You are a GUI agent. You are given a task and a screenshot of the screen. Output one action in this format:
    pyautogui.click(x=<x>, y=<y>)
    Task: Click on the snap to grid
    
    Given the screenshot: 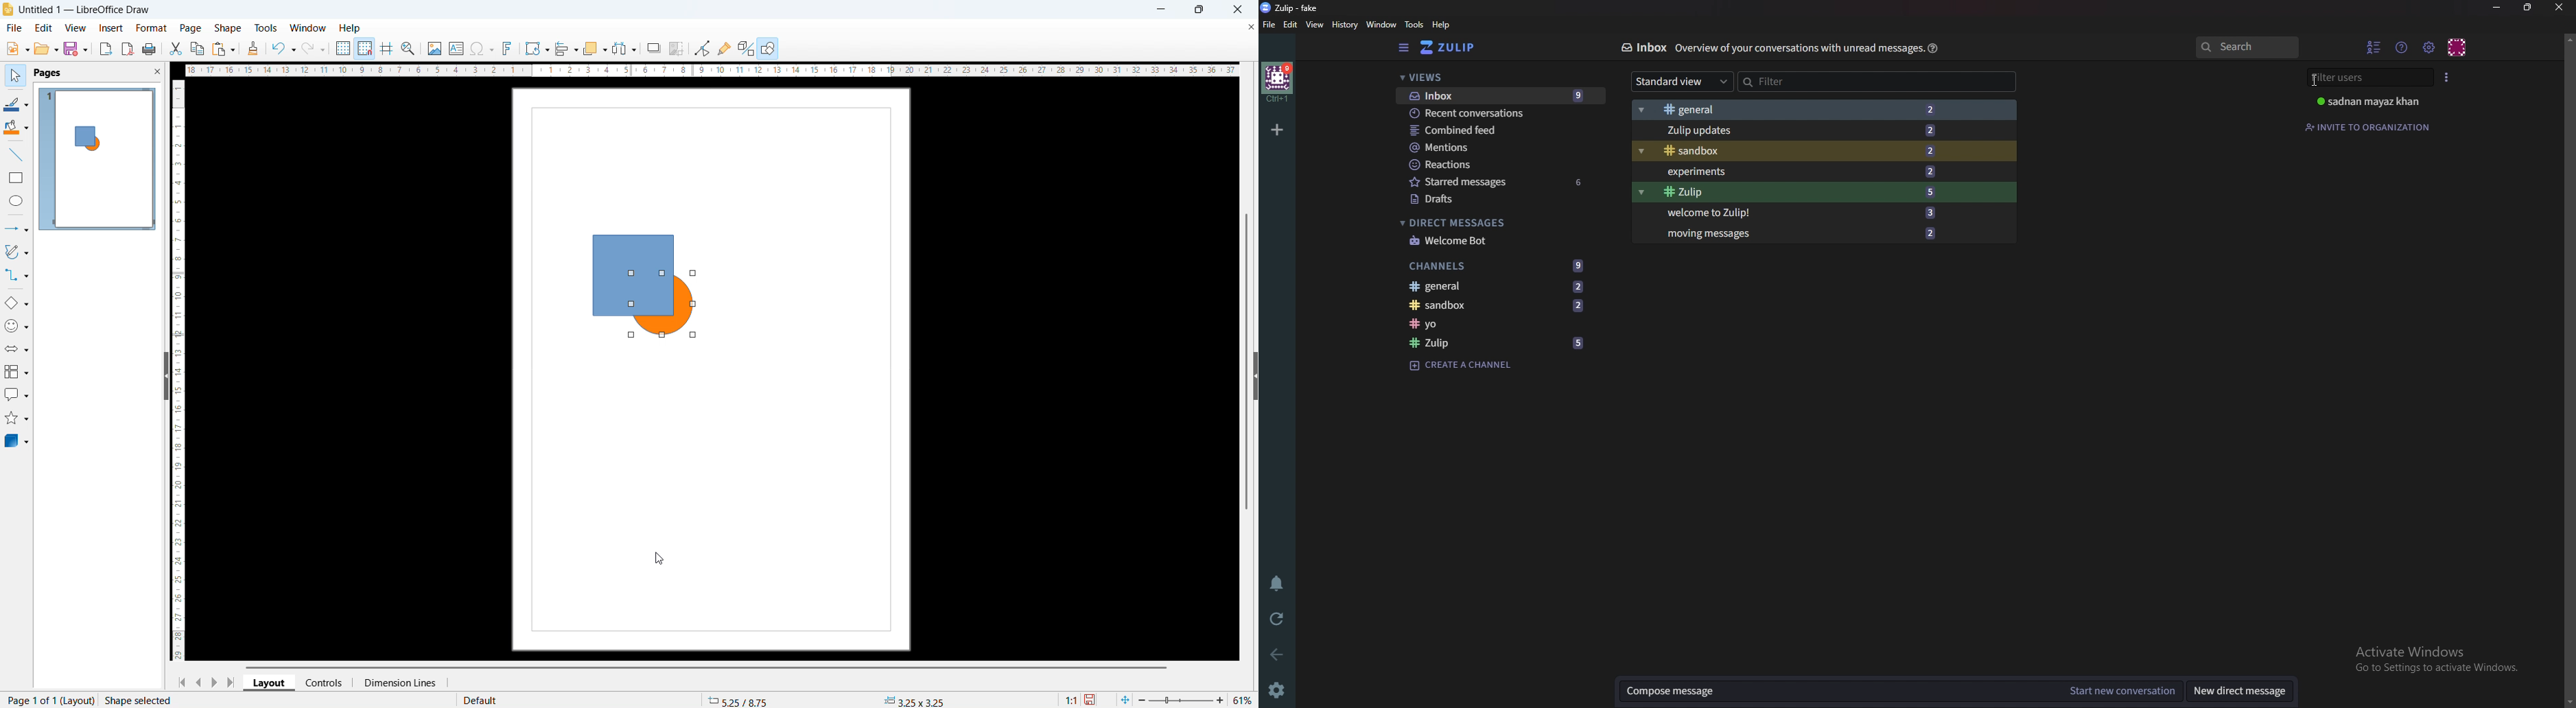 What is the action you would take?
    pyautogui.click(x=365, y=48)
    